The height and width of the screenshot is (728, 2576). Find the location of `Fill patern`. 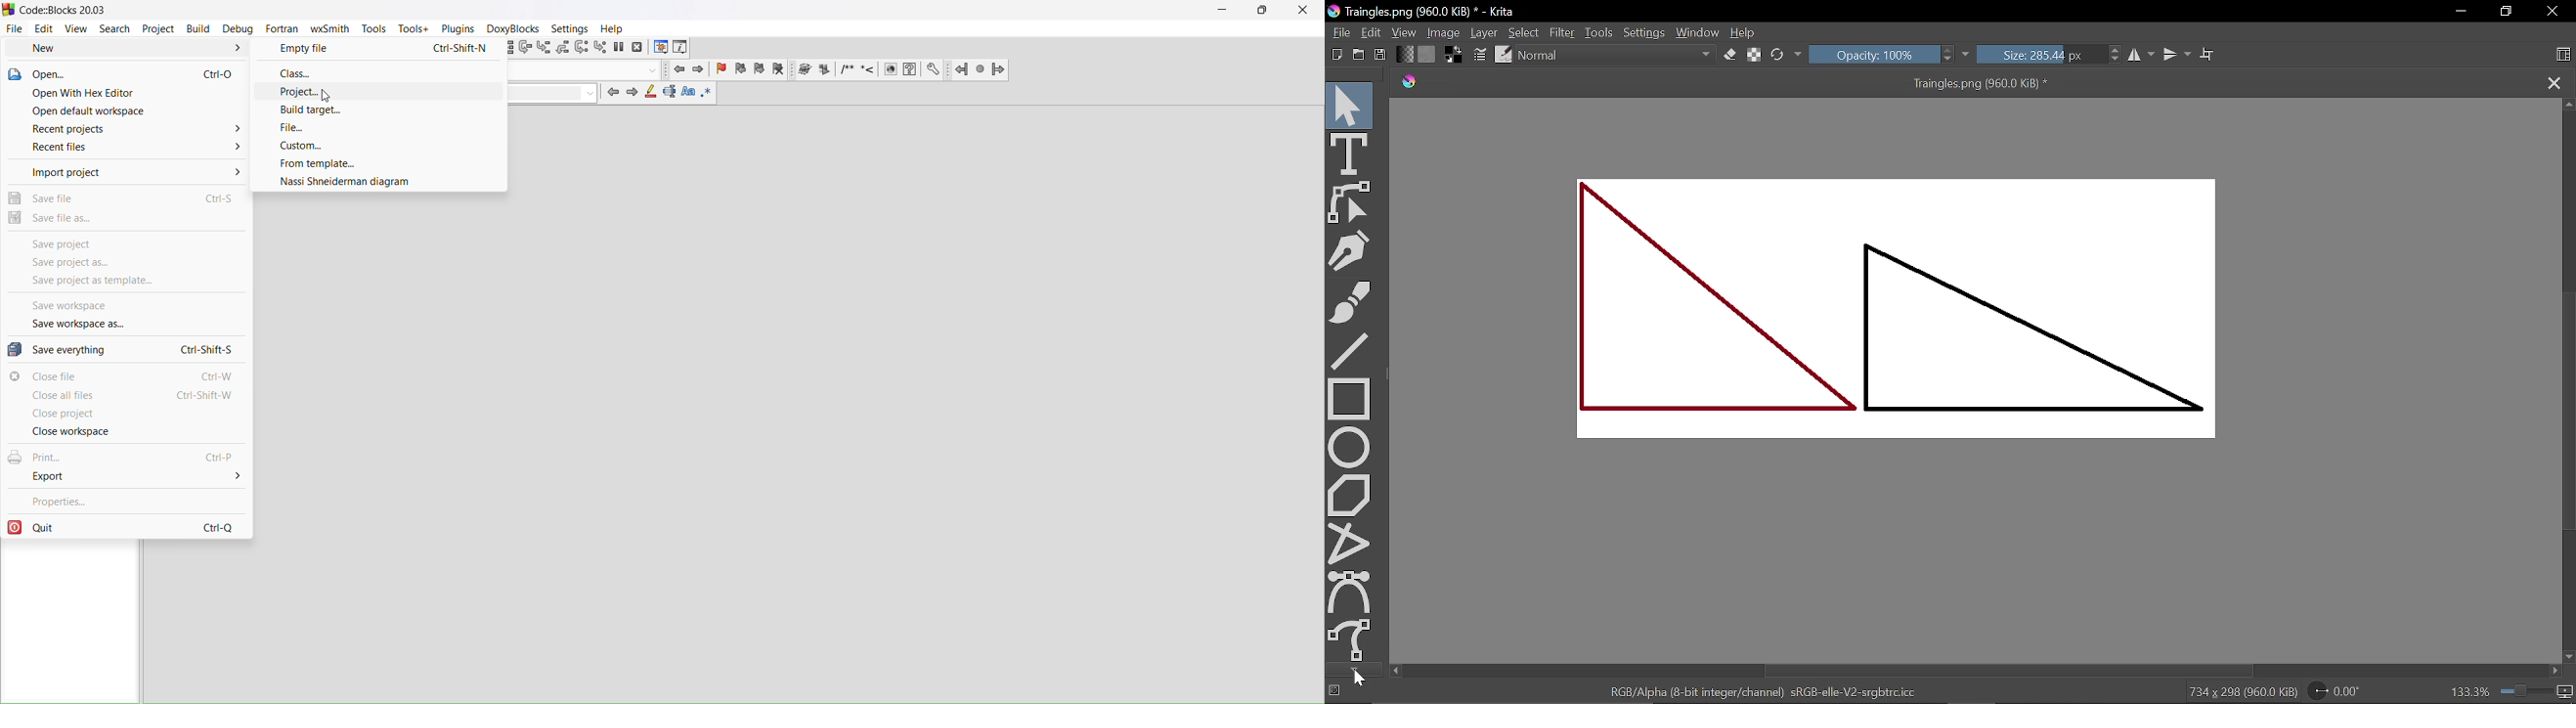

Fill patern is located at coordinates (1427, 55).